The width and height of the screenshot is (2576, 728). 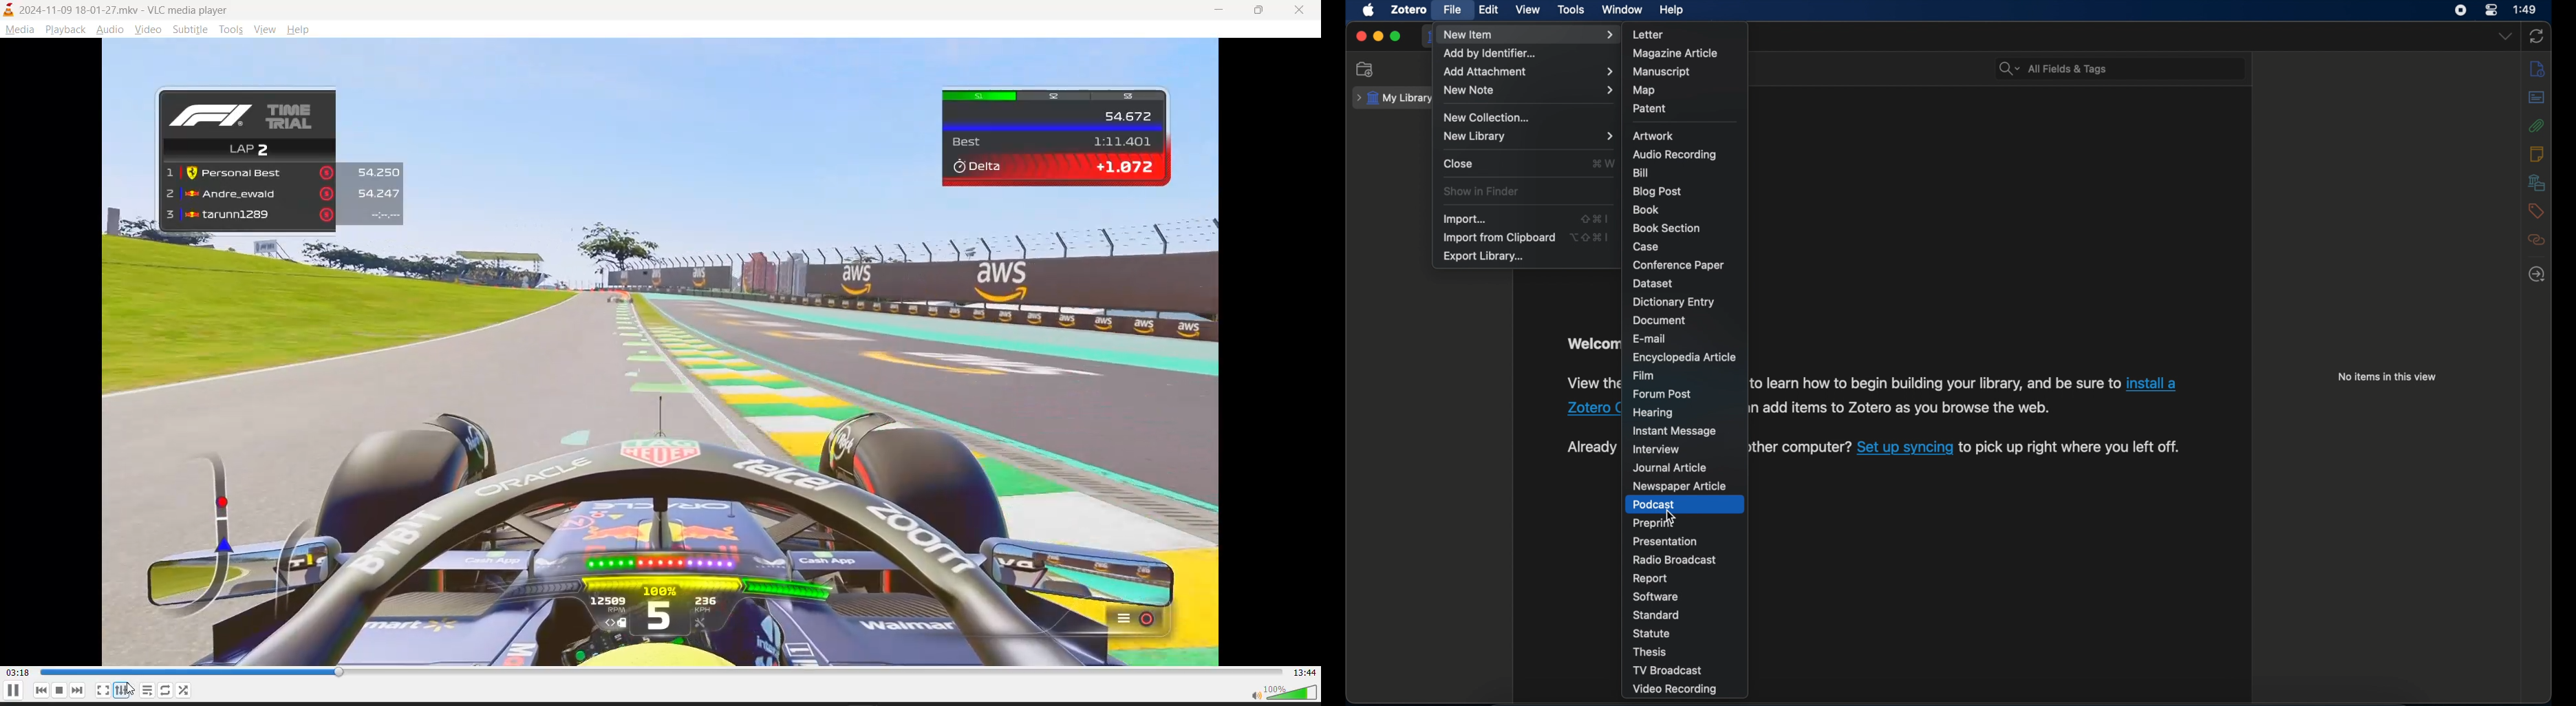 I want to click on add attachment, so click(x=1528, y=72).